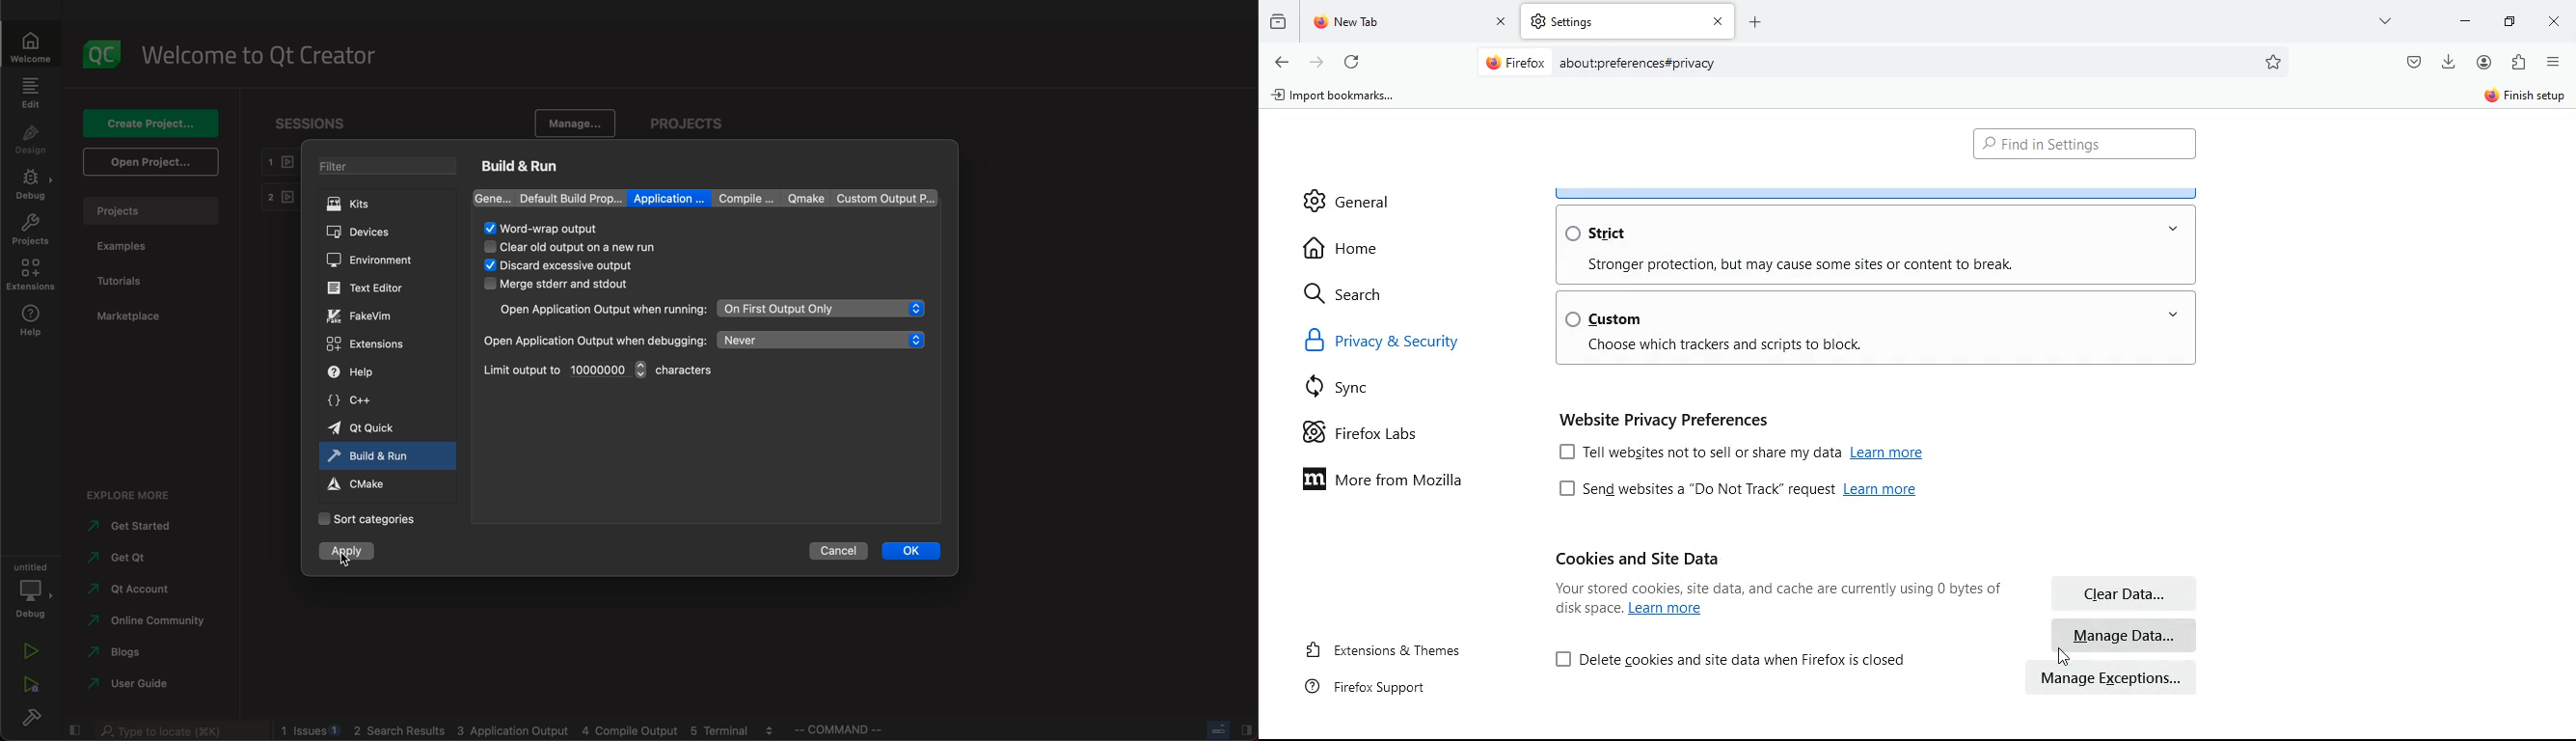 The height and width of the screenshot is (756, 2576). I want to click on clear data, so click(2123, 592).